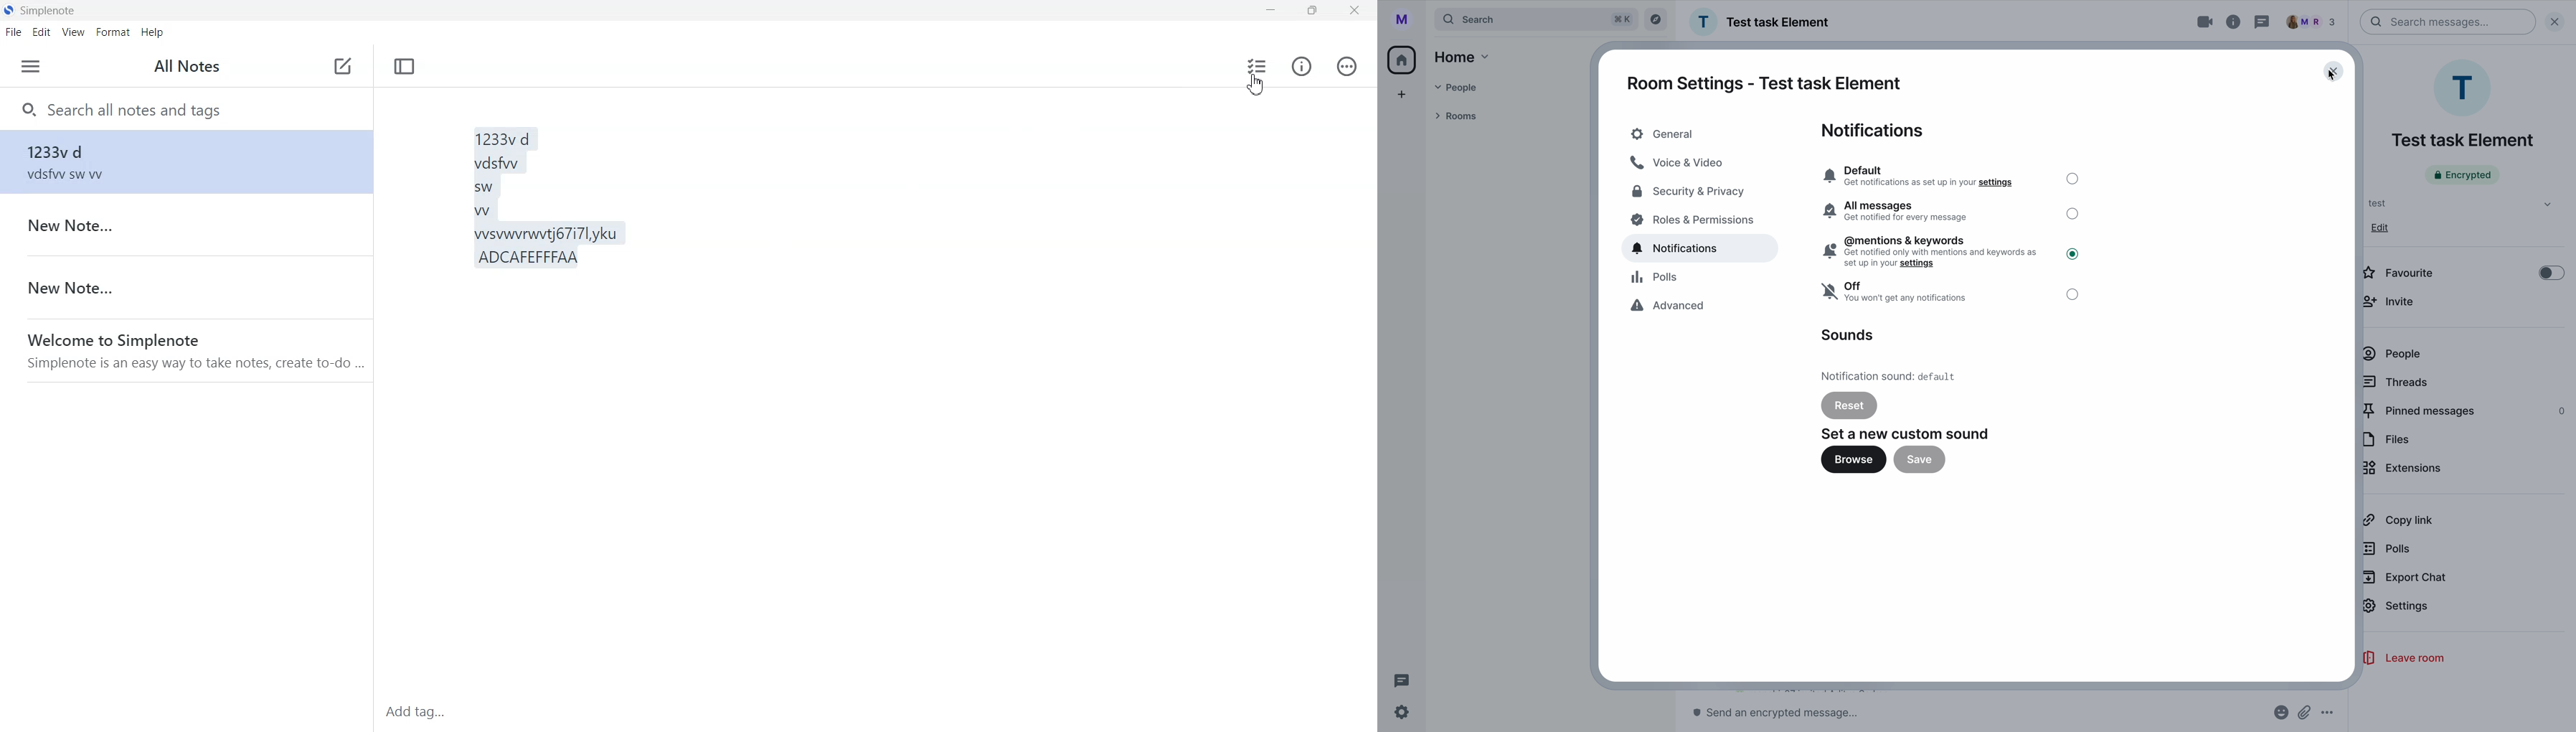 The width and height of the screenshot is (2576, 756). What do you see at coordinates (2393, 301) in the screenshot?
I see `invite` at bounding box center [2393, 301].